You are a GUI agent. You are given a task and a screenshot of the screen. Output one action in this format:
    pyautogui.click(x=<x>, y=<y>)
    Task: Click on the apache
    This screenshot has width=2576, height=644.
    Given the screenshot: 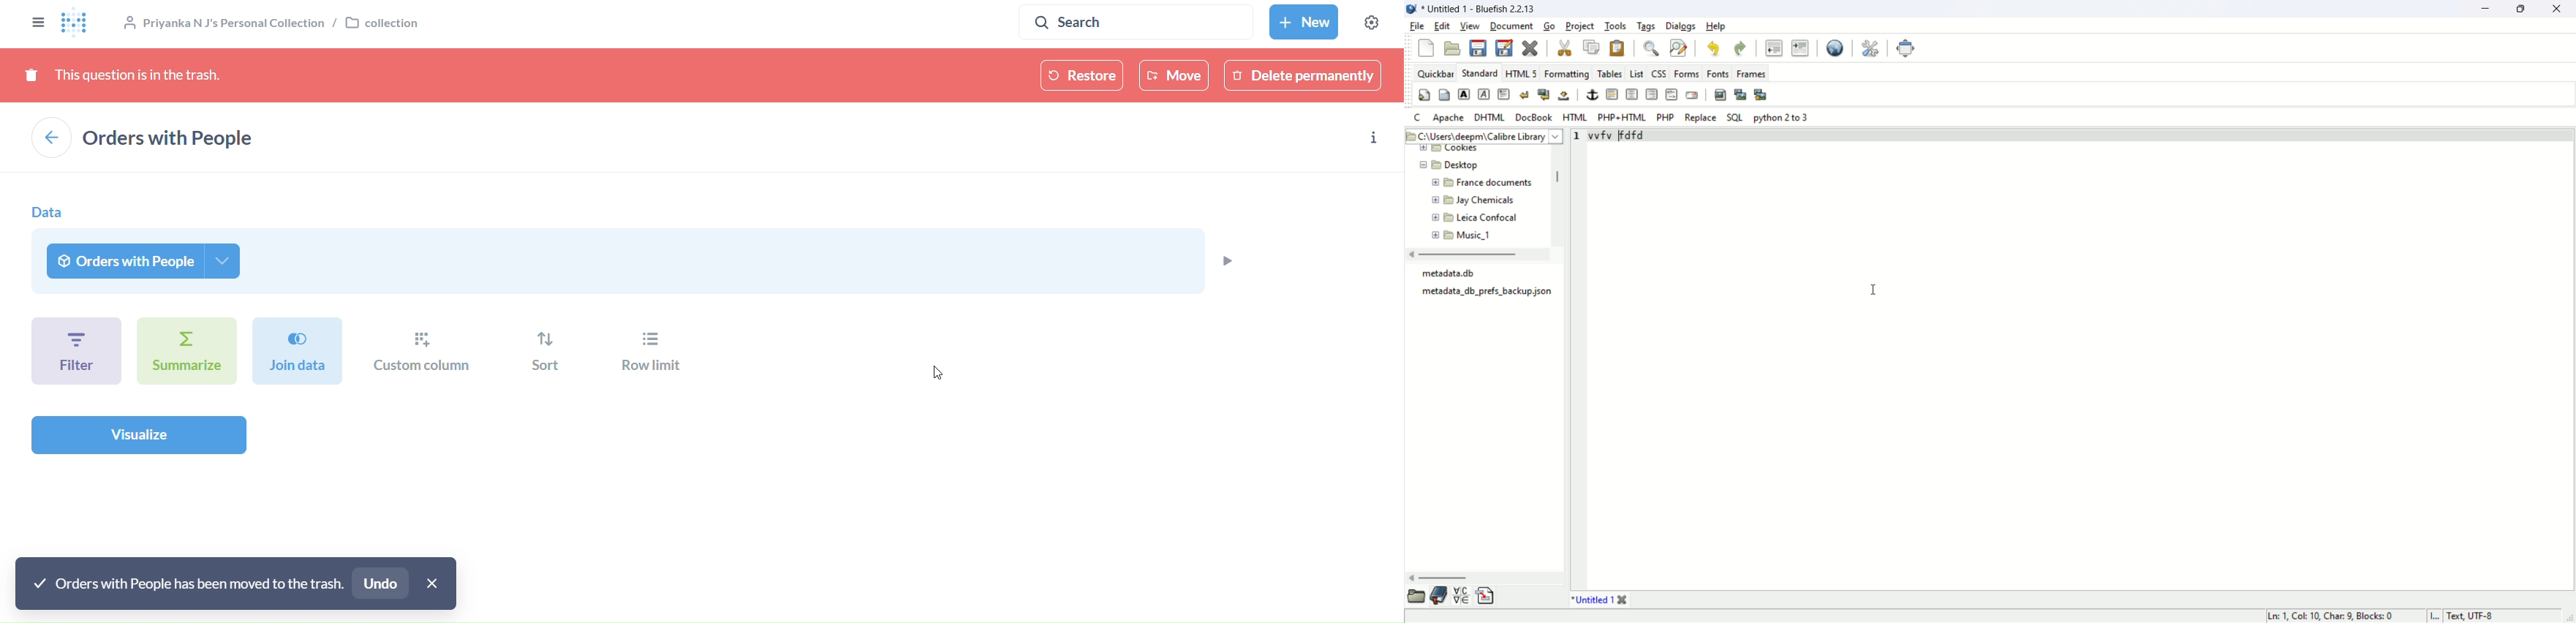 What is the action you would take?
    pyautogui.click(x=1449, y=118)
    